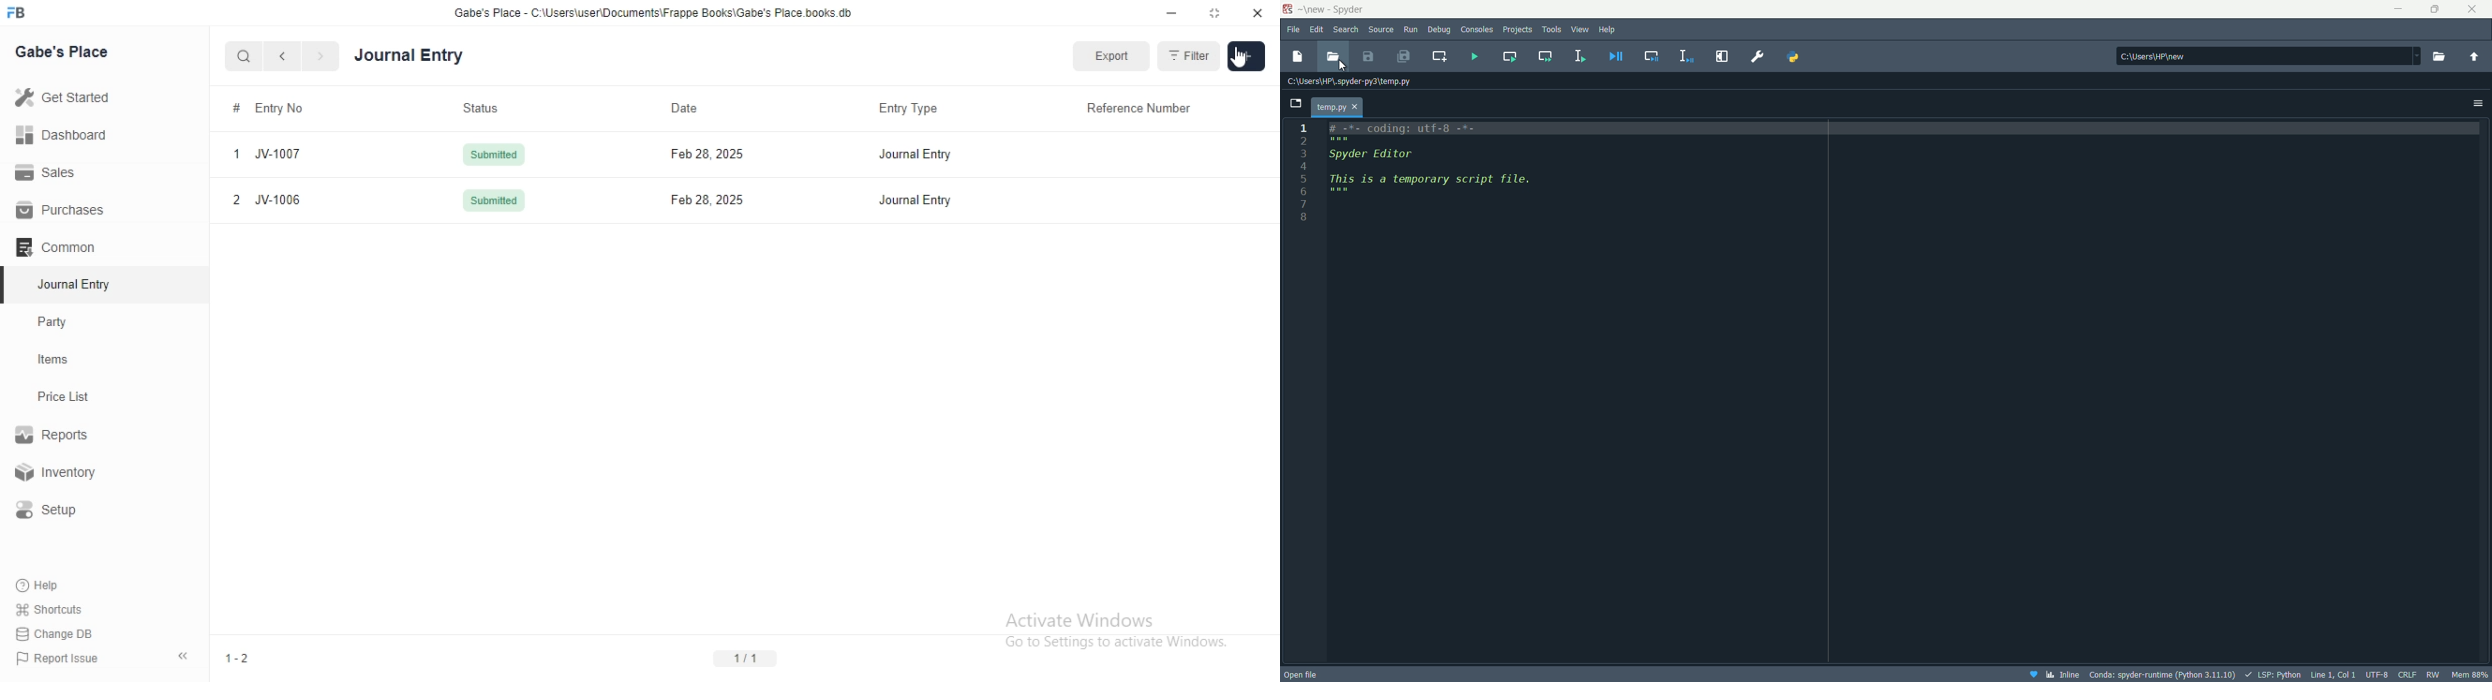 This screenshot has height=700, width=2492. What do you see at coordinates (1172, 13) in the screenshot?
I see `minimize` at bounding box center [1172, 13].